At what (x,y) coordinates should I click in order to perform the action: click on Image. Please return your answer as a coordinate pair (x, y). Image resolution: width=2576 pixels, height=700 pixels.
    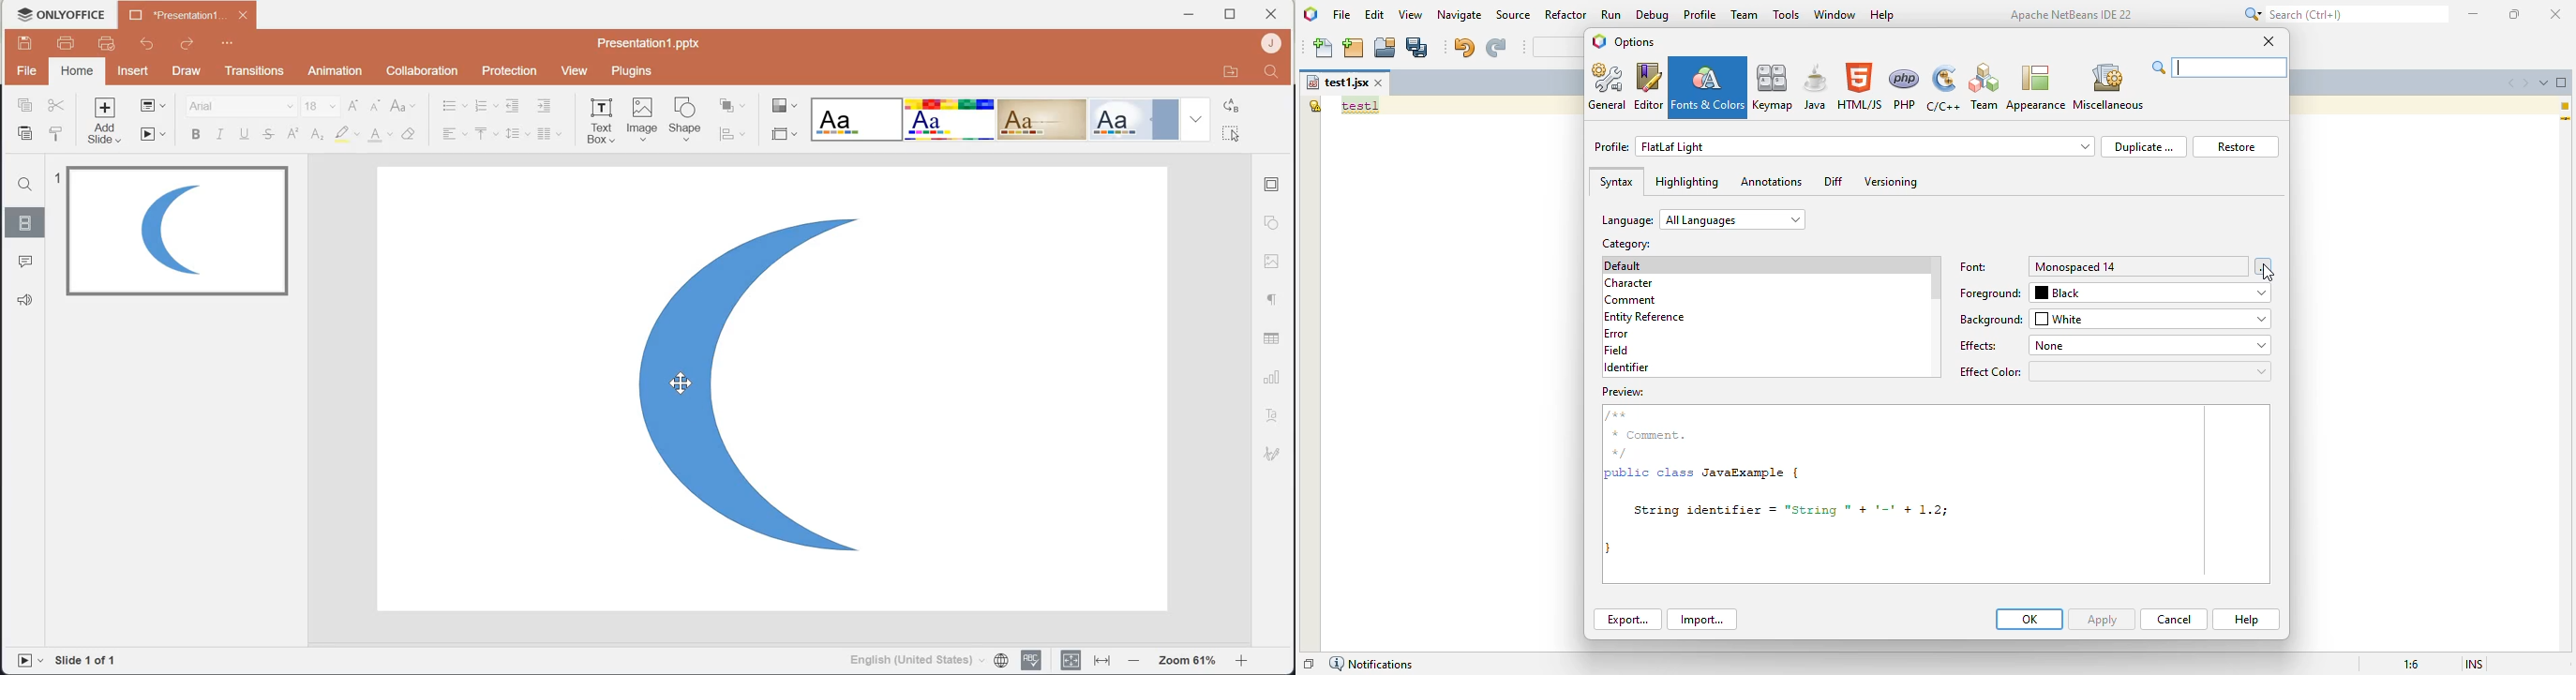
    Looking at the image, I should click on (643, 118).